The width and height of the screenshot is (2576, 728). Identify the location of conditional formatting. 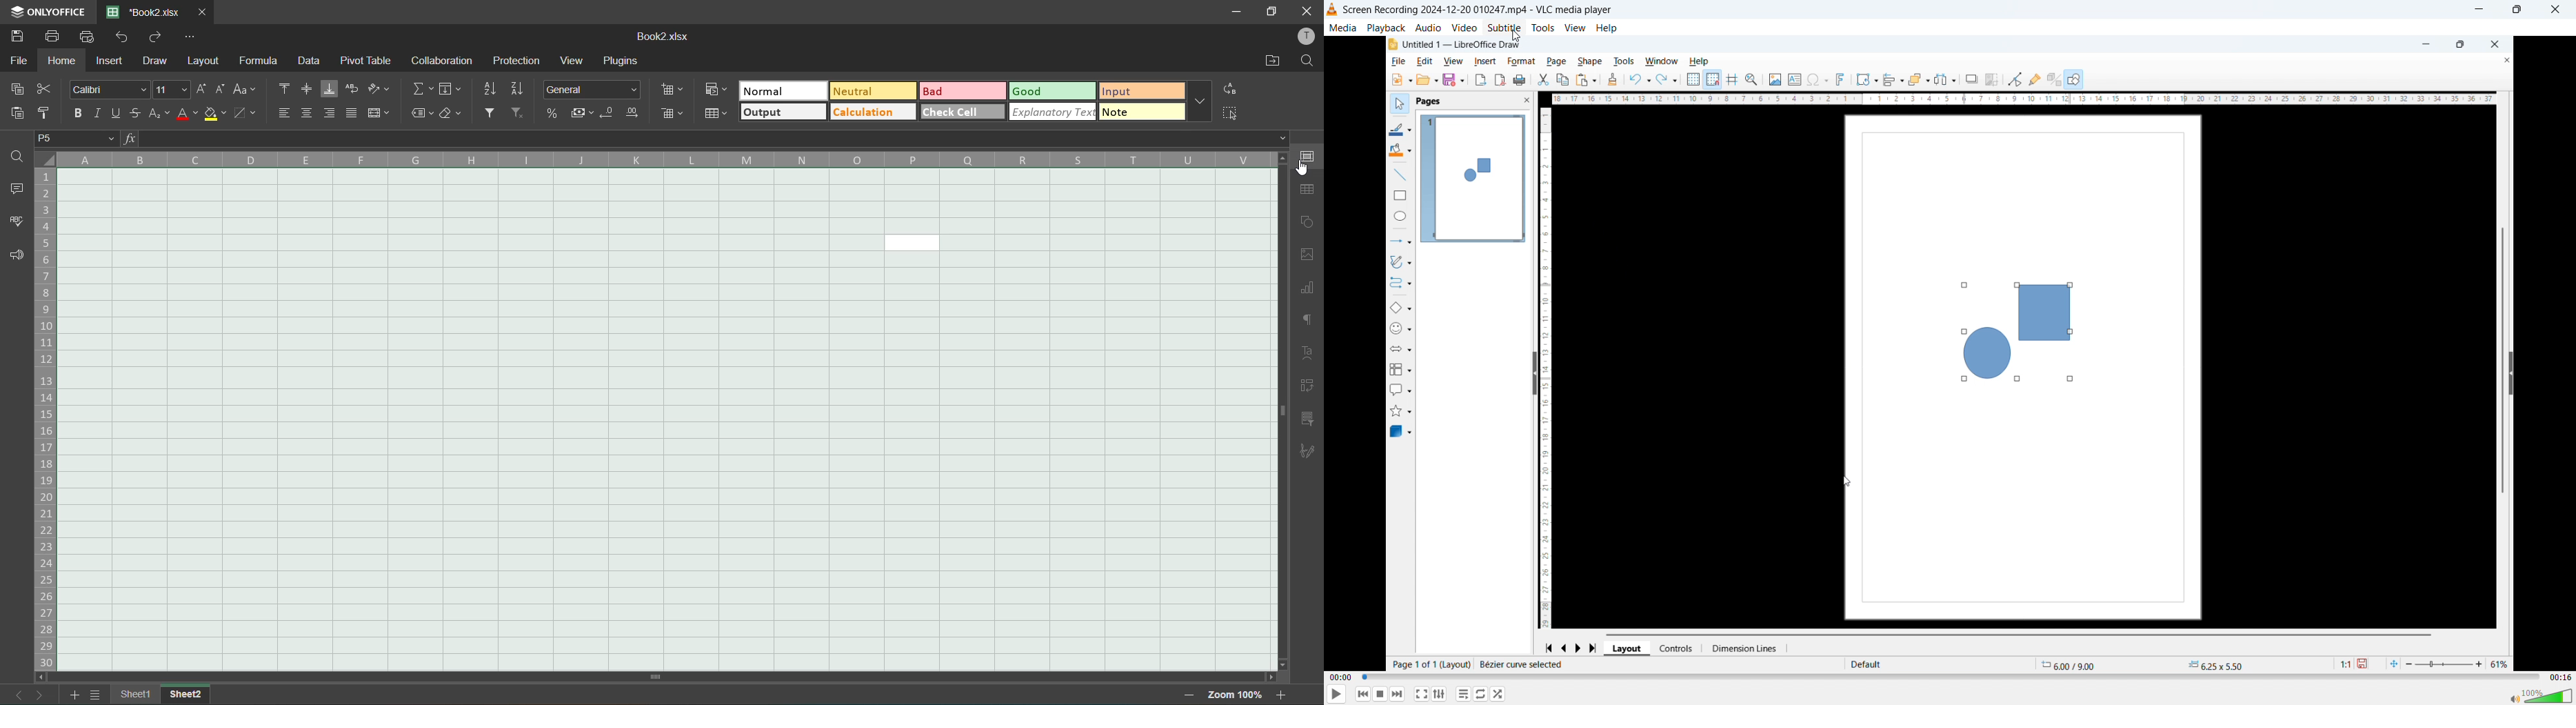
(712, 90).